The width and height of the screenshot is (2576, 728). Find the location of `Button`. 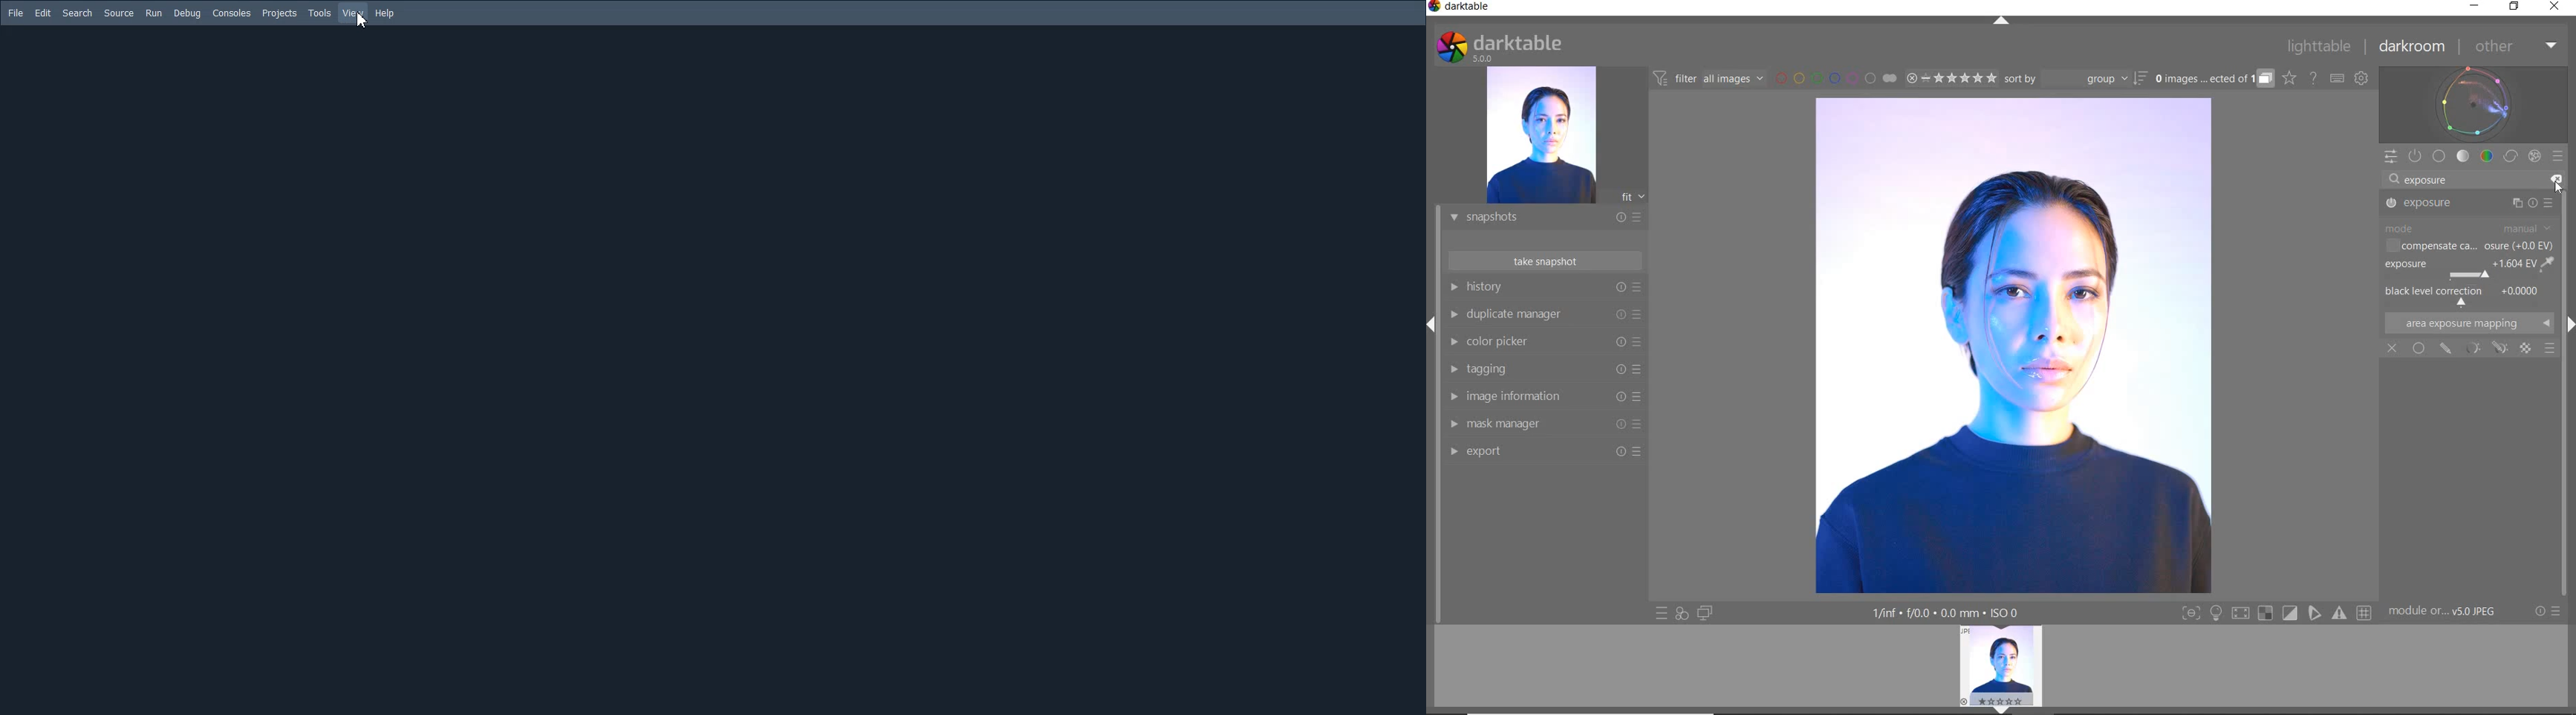

Button is located at coordinates (2265, 614).